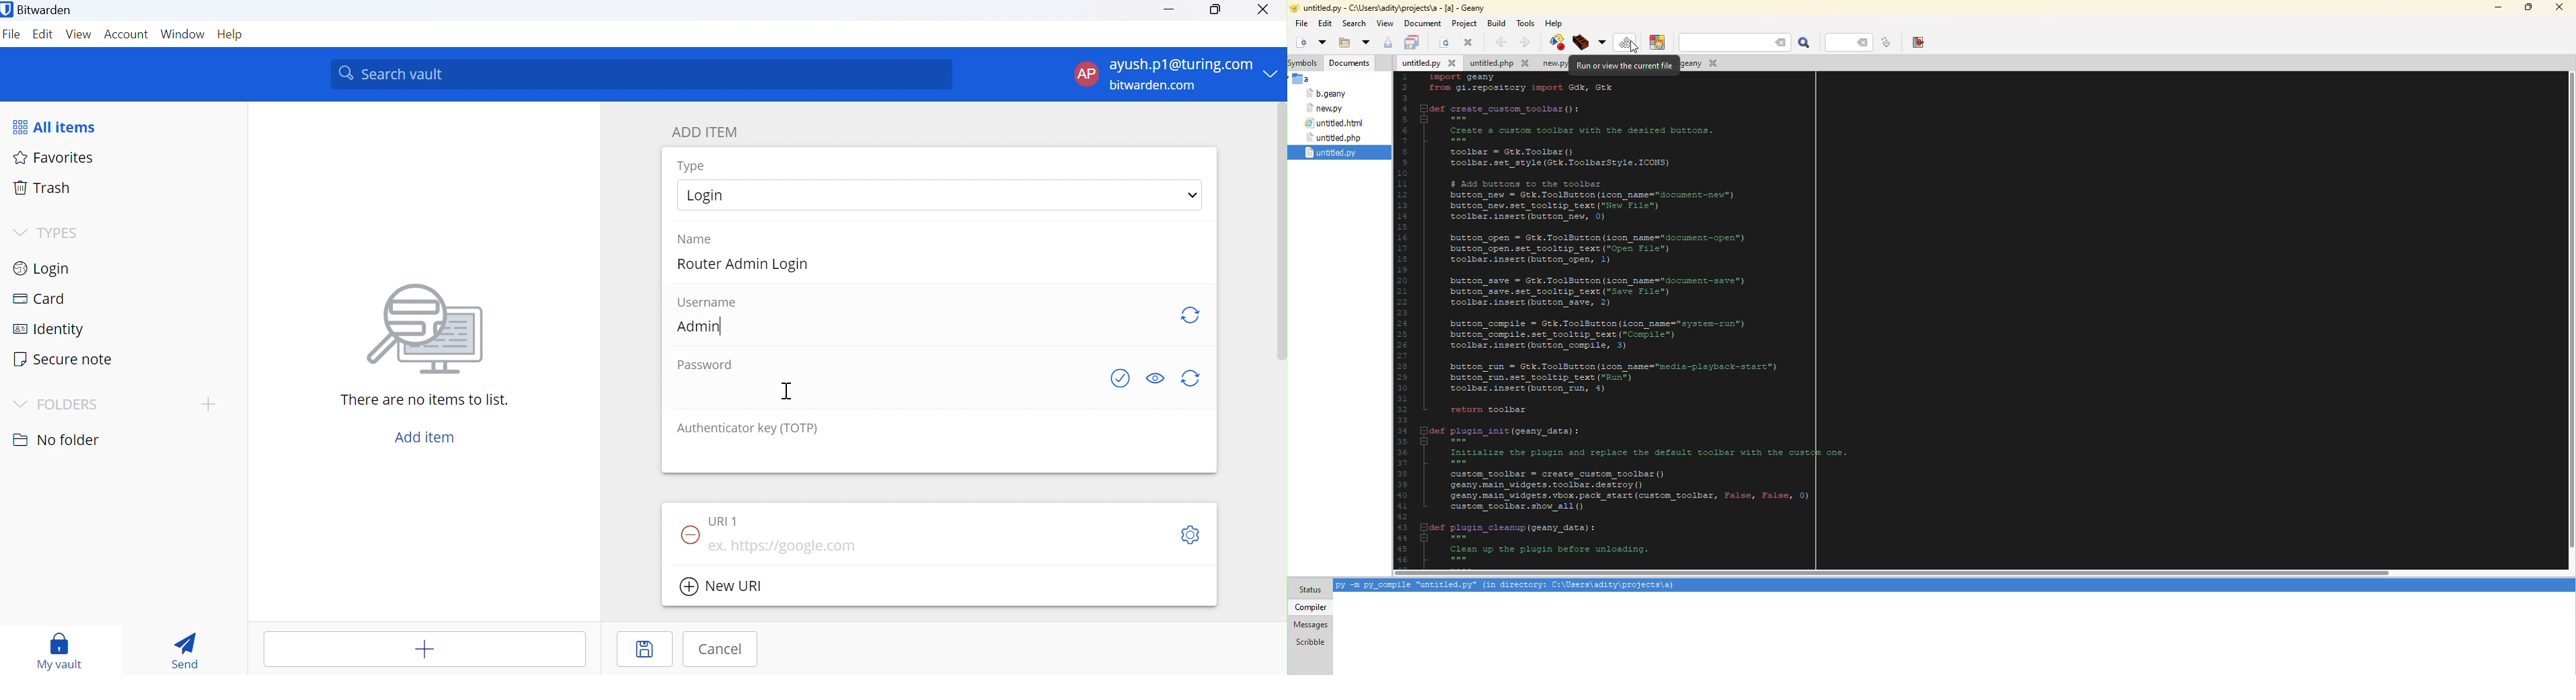 The width and height of the screenshot is (2576, 700). I want to click on ADD ITEM, so click(710, 132).